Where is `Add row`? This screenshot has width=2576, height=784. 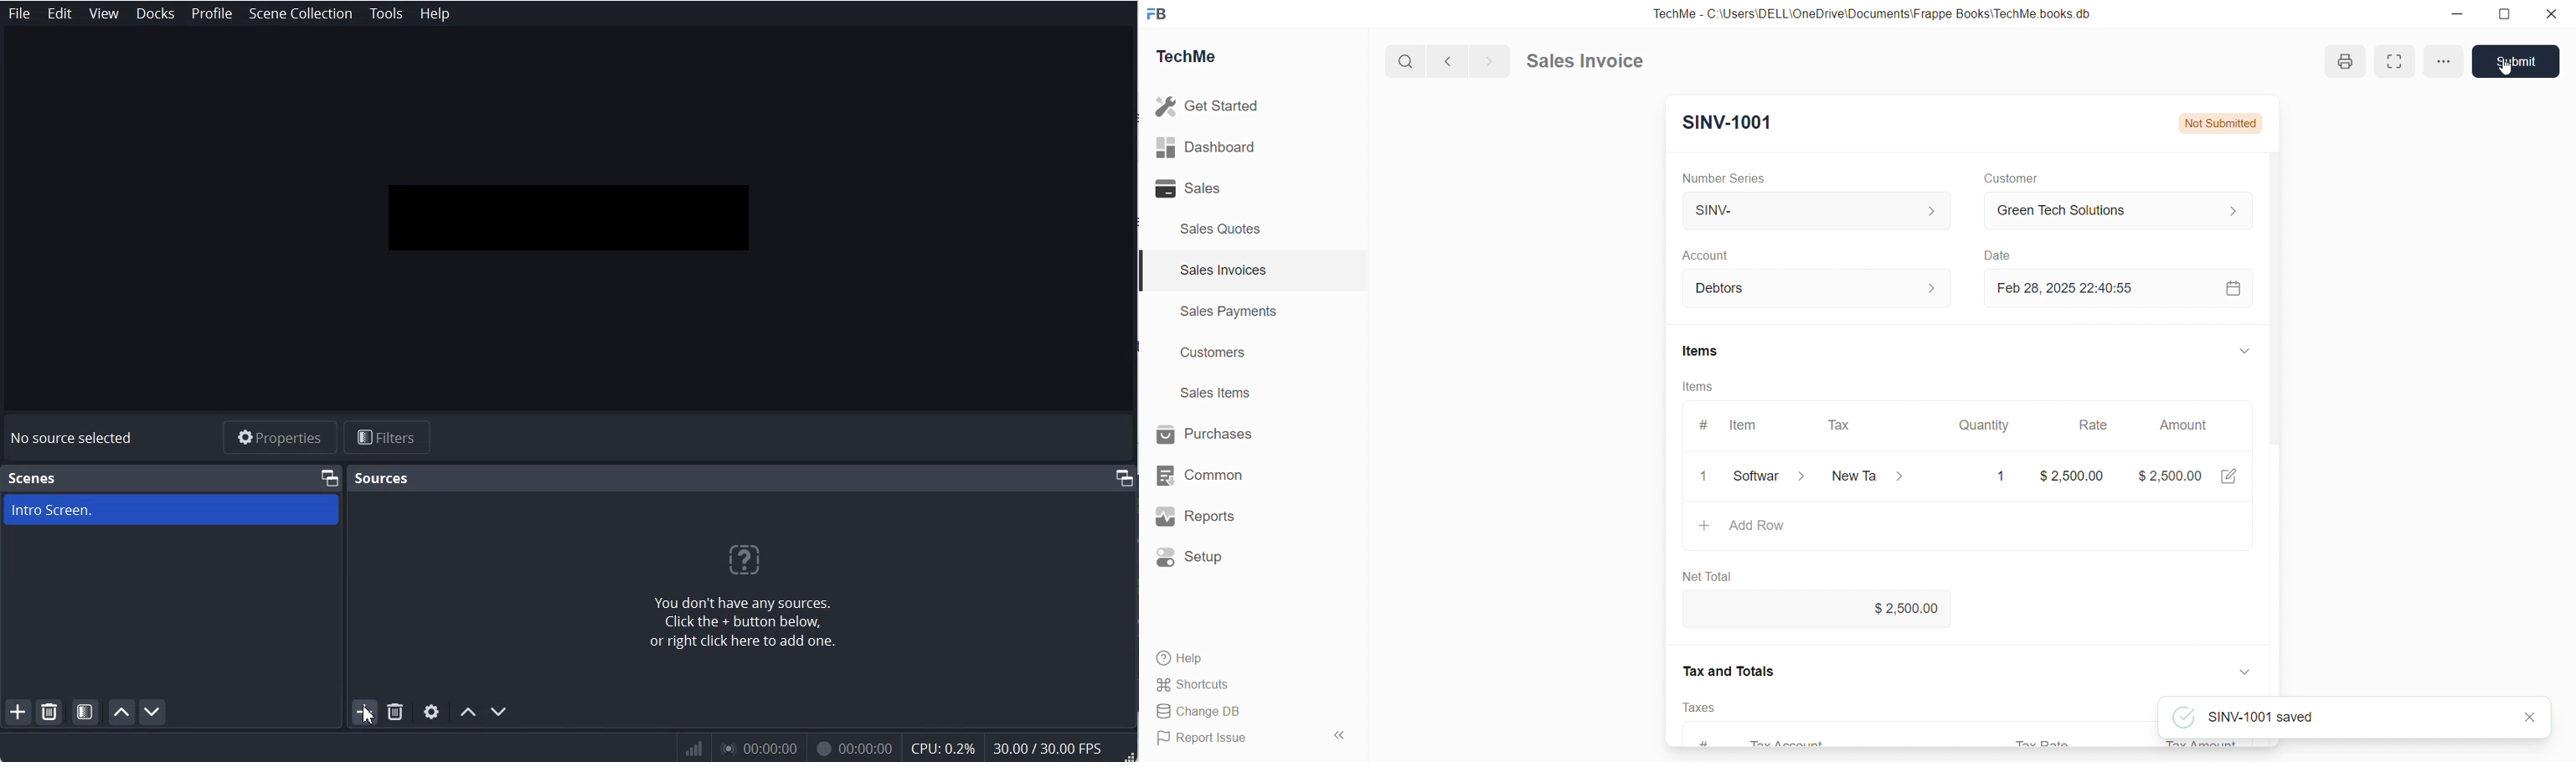 Add row is located at coordinates (1767, 526).